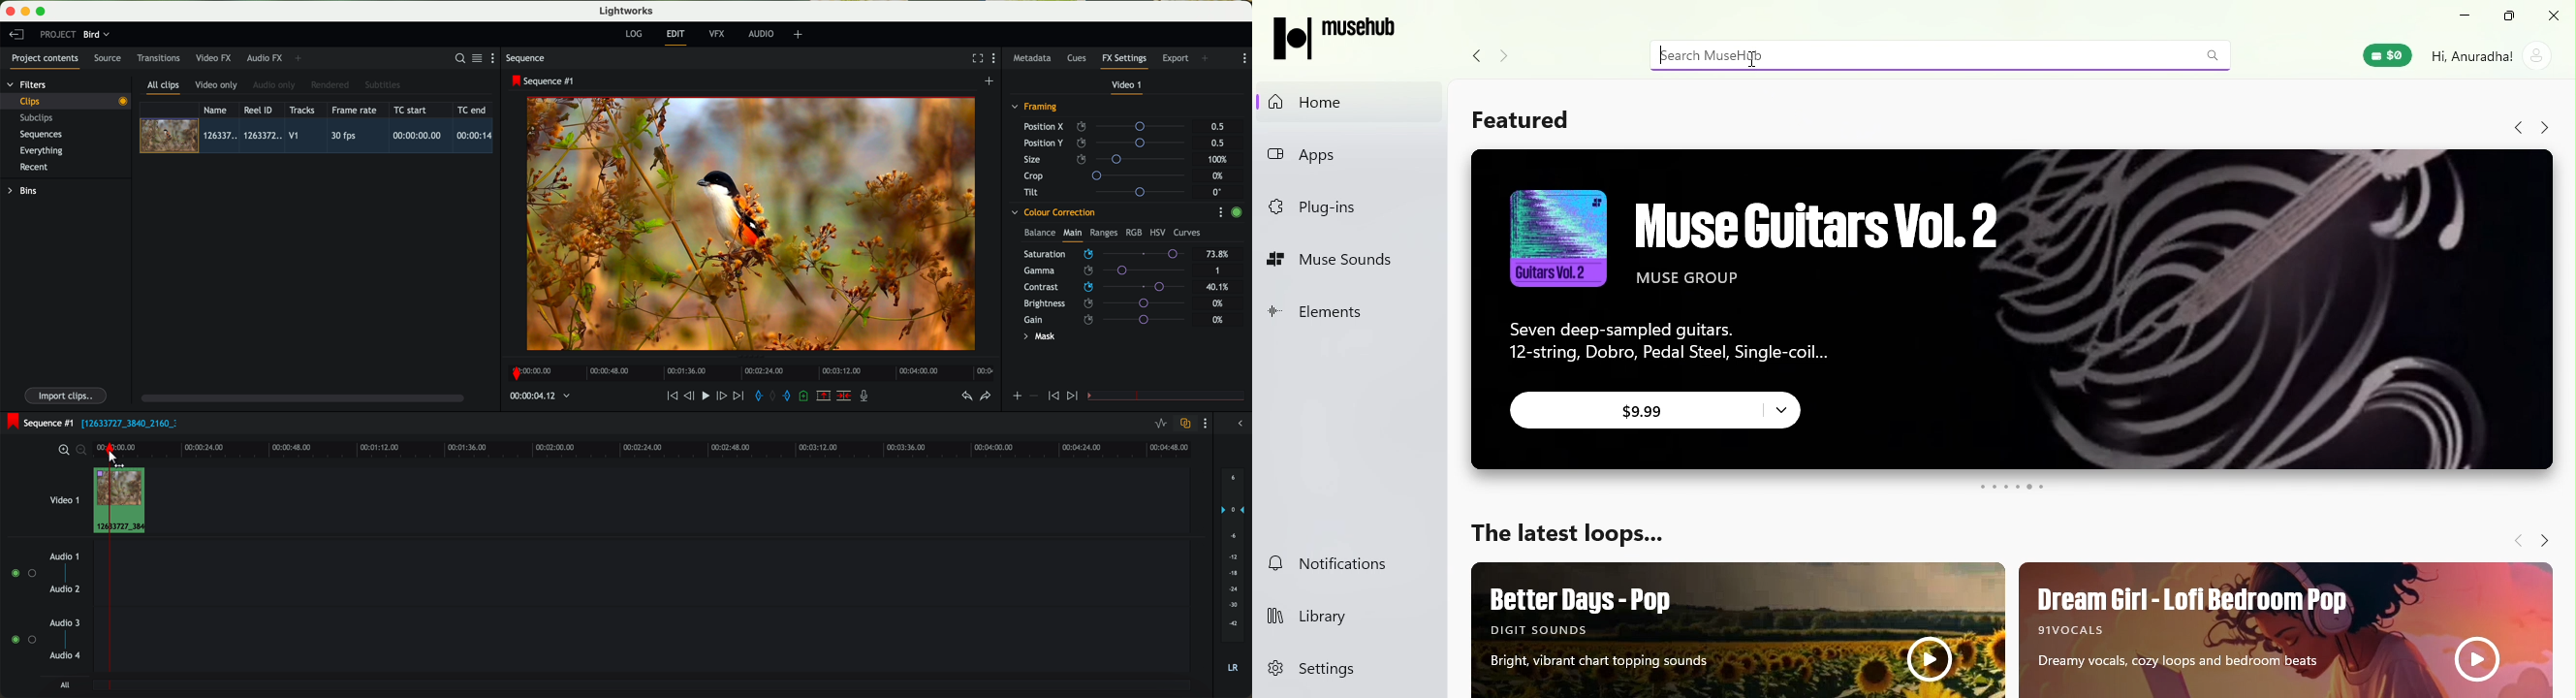  What do you see at coordinates (1035, 108) in the screenshot?
I see `framing` at bounding box center [1035, 108].